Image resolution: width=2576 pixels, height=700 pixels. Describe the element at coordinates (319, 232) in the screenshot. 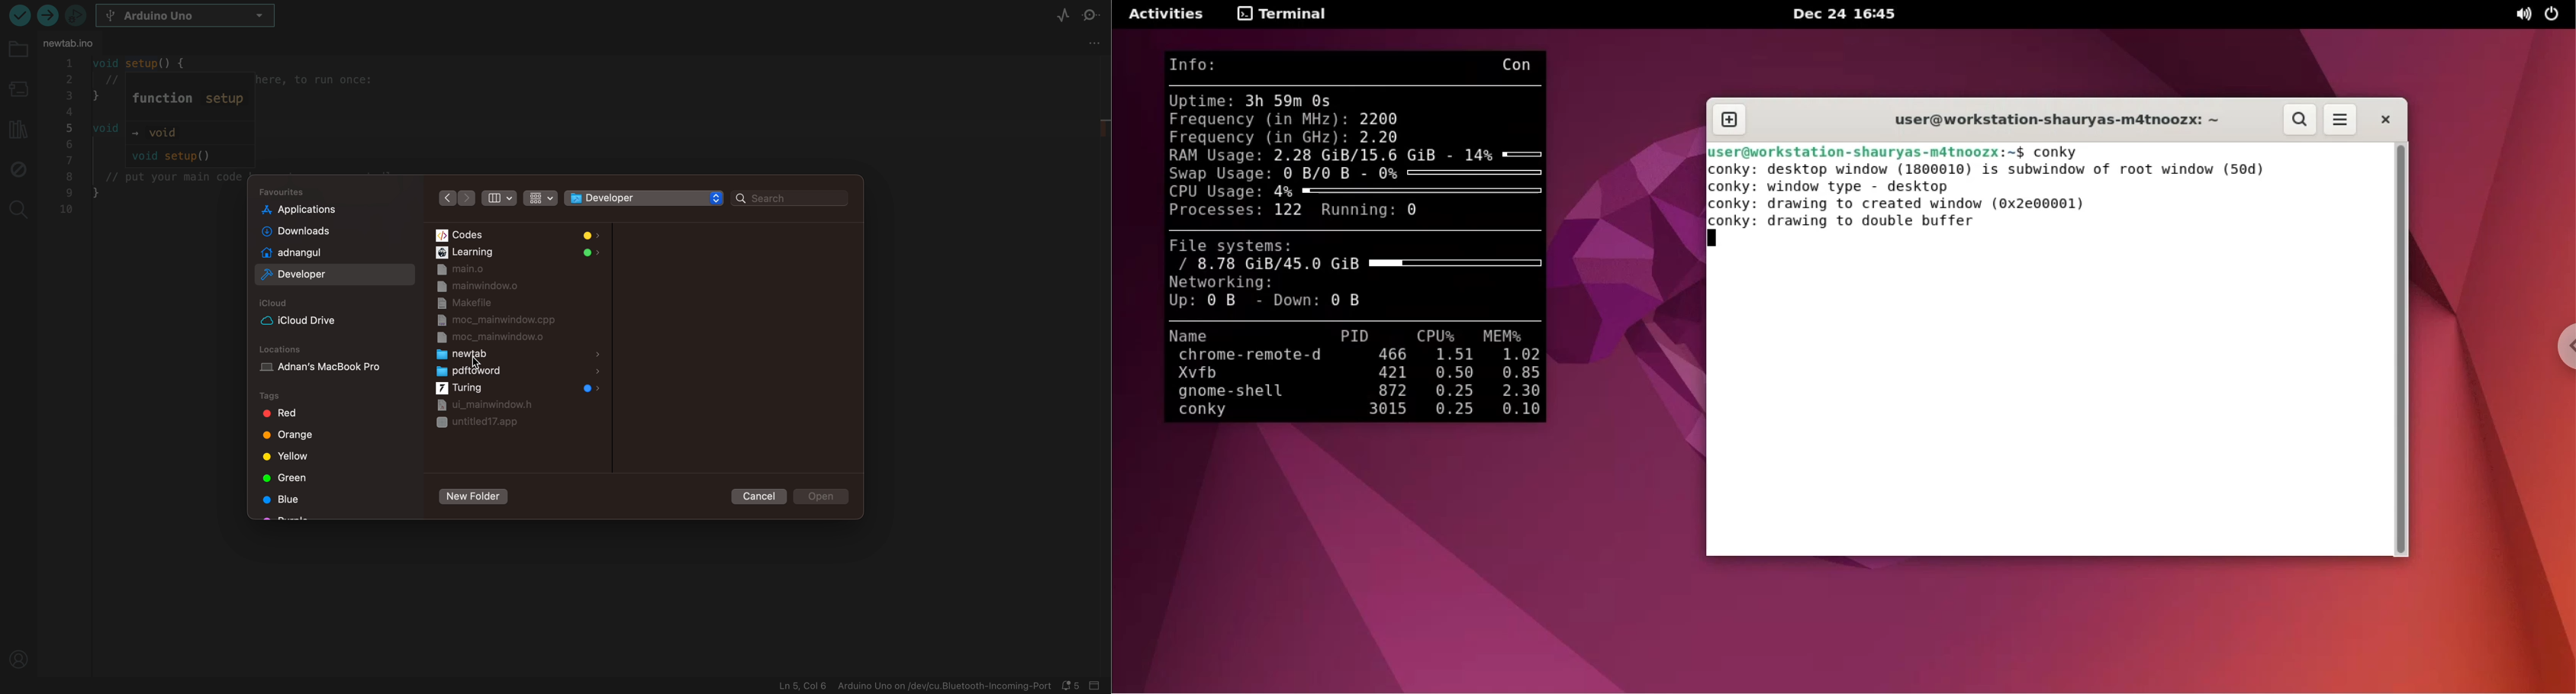

I see `downloads` at that location.